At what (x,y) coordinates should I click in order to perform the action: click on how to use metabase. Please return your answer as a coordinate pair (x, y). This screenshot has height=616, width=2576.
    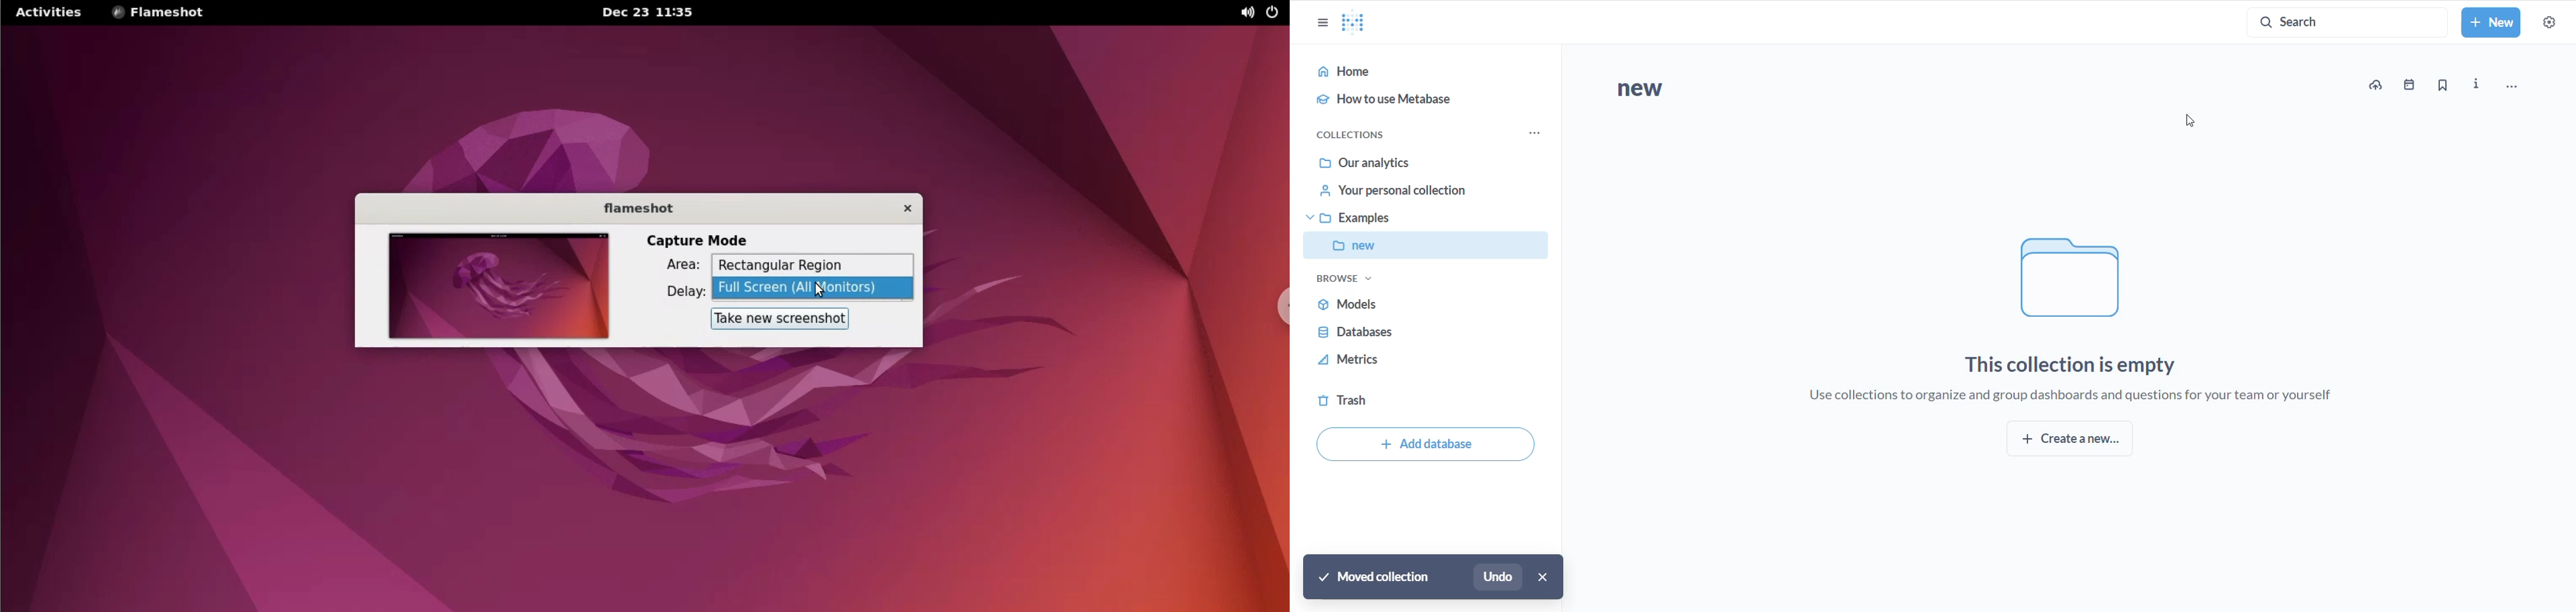
    Looking at the image, I should click on (1417, 103).